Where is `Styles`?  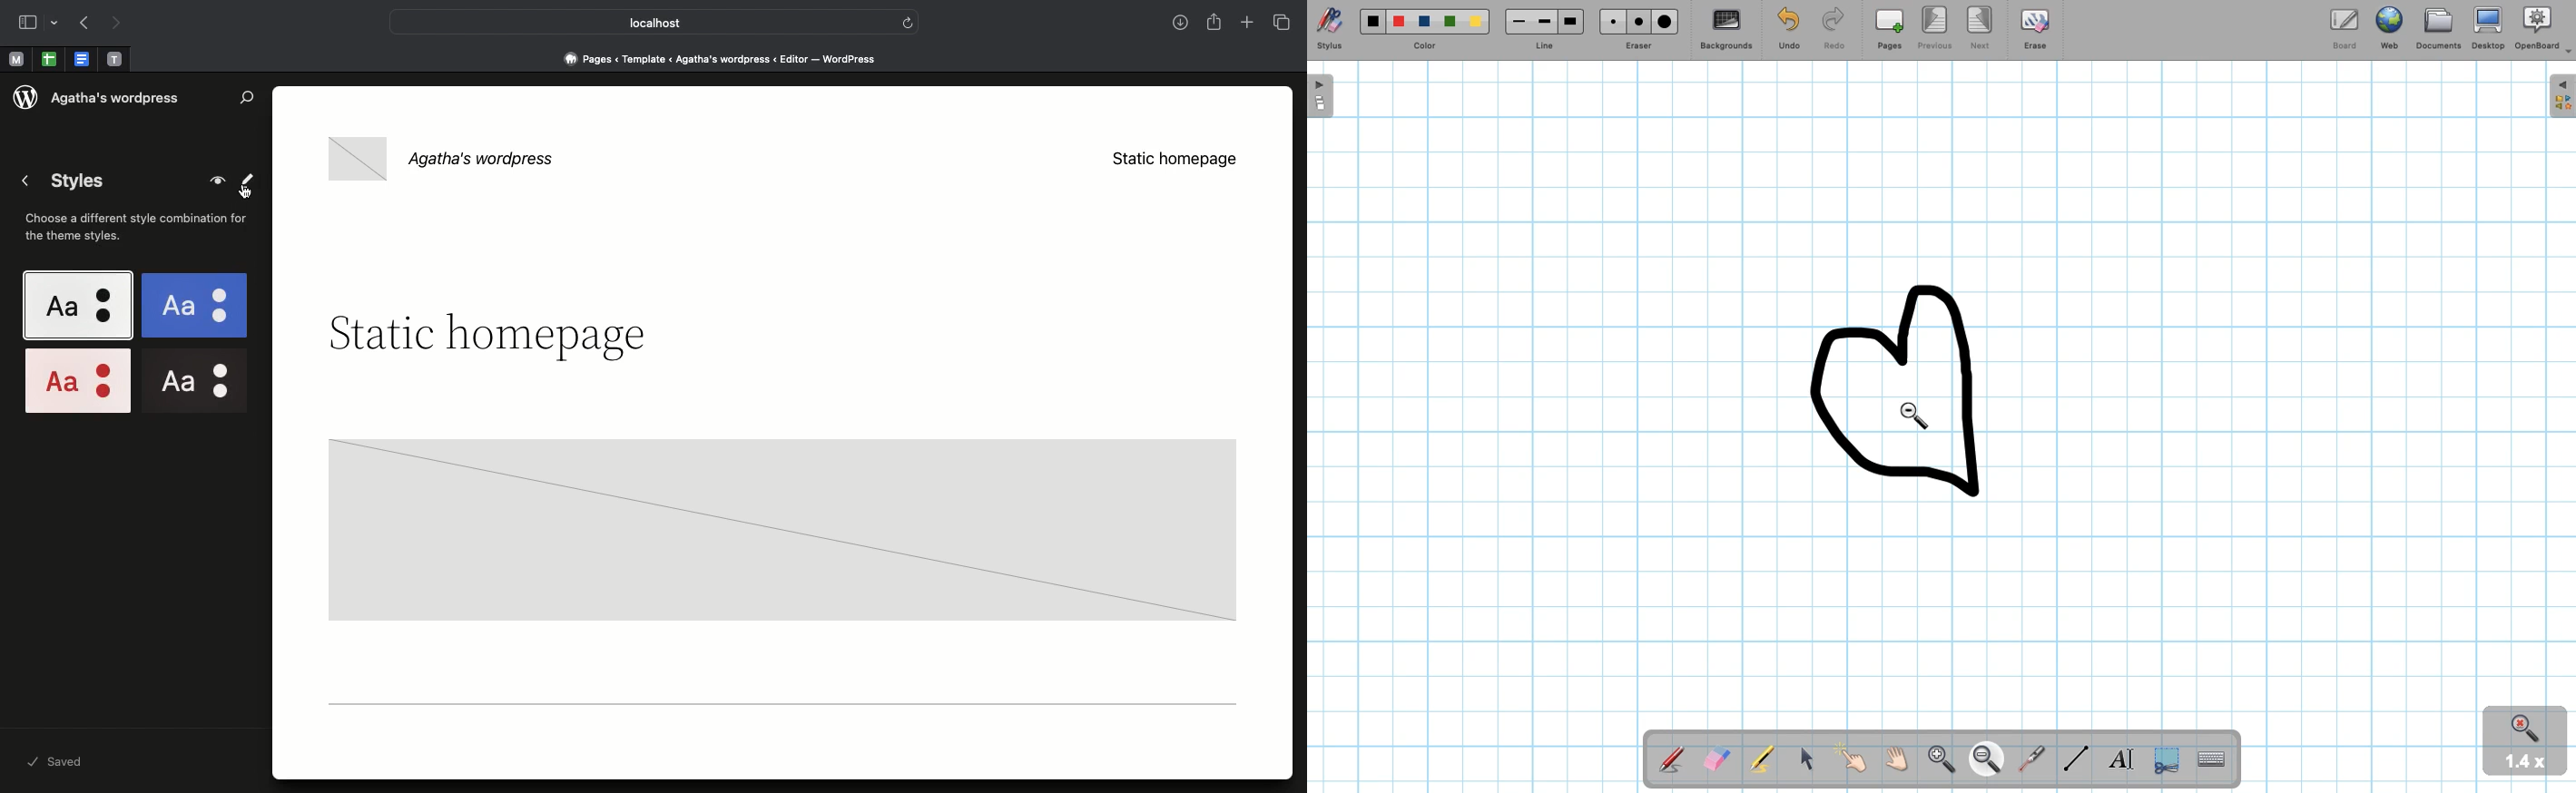 Styles is located at coordinates (134, 343).